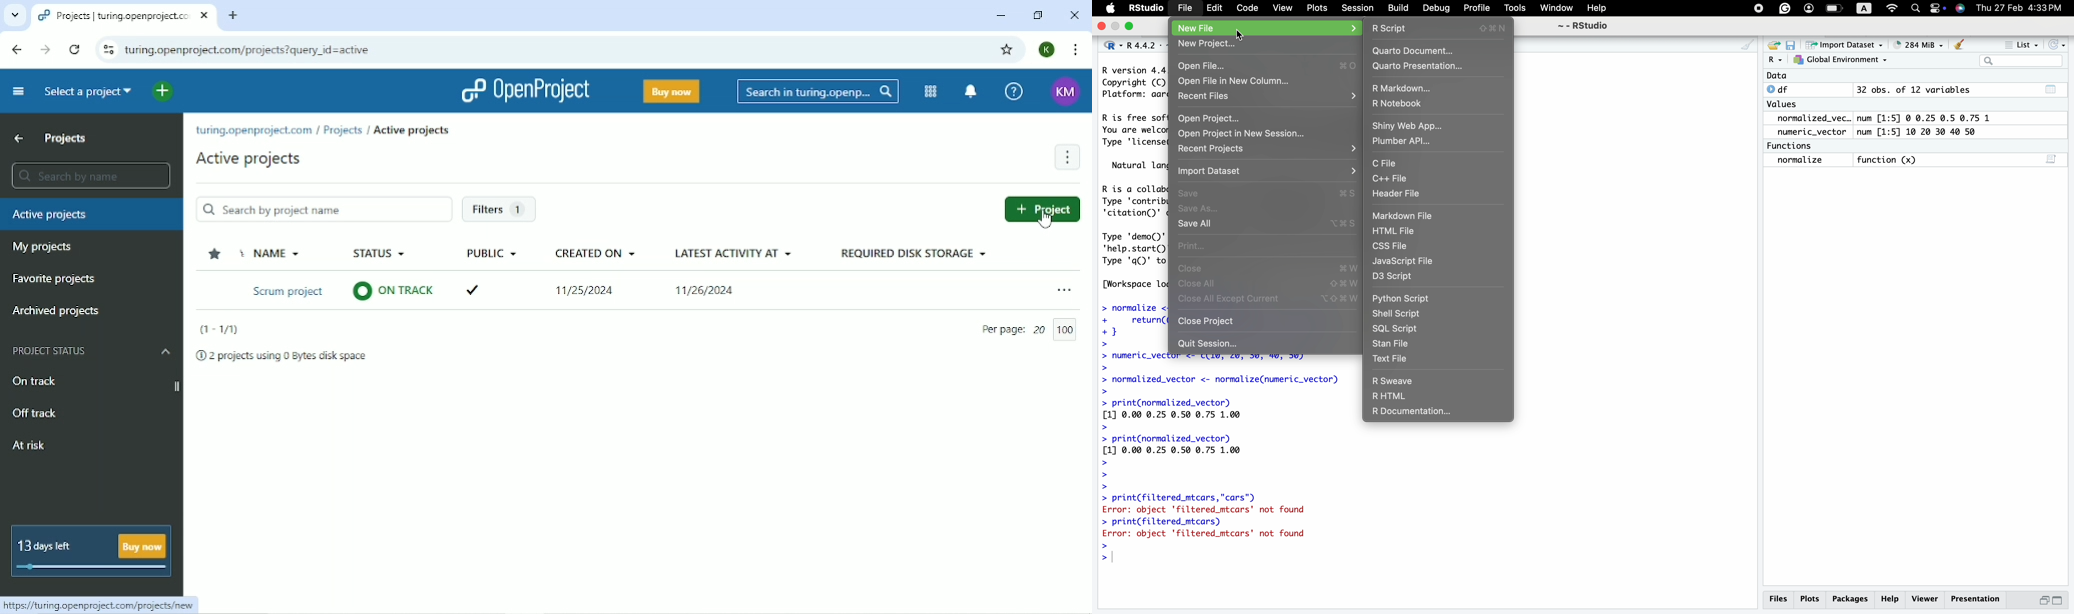 This screenshot has height=616, width=2100. Describe the element at coordinates (1925, 132) in the screenshot. I see `num [1:5] 10 20 30 40 50` at that location.